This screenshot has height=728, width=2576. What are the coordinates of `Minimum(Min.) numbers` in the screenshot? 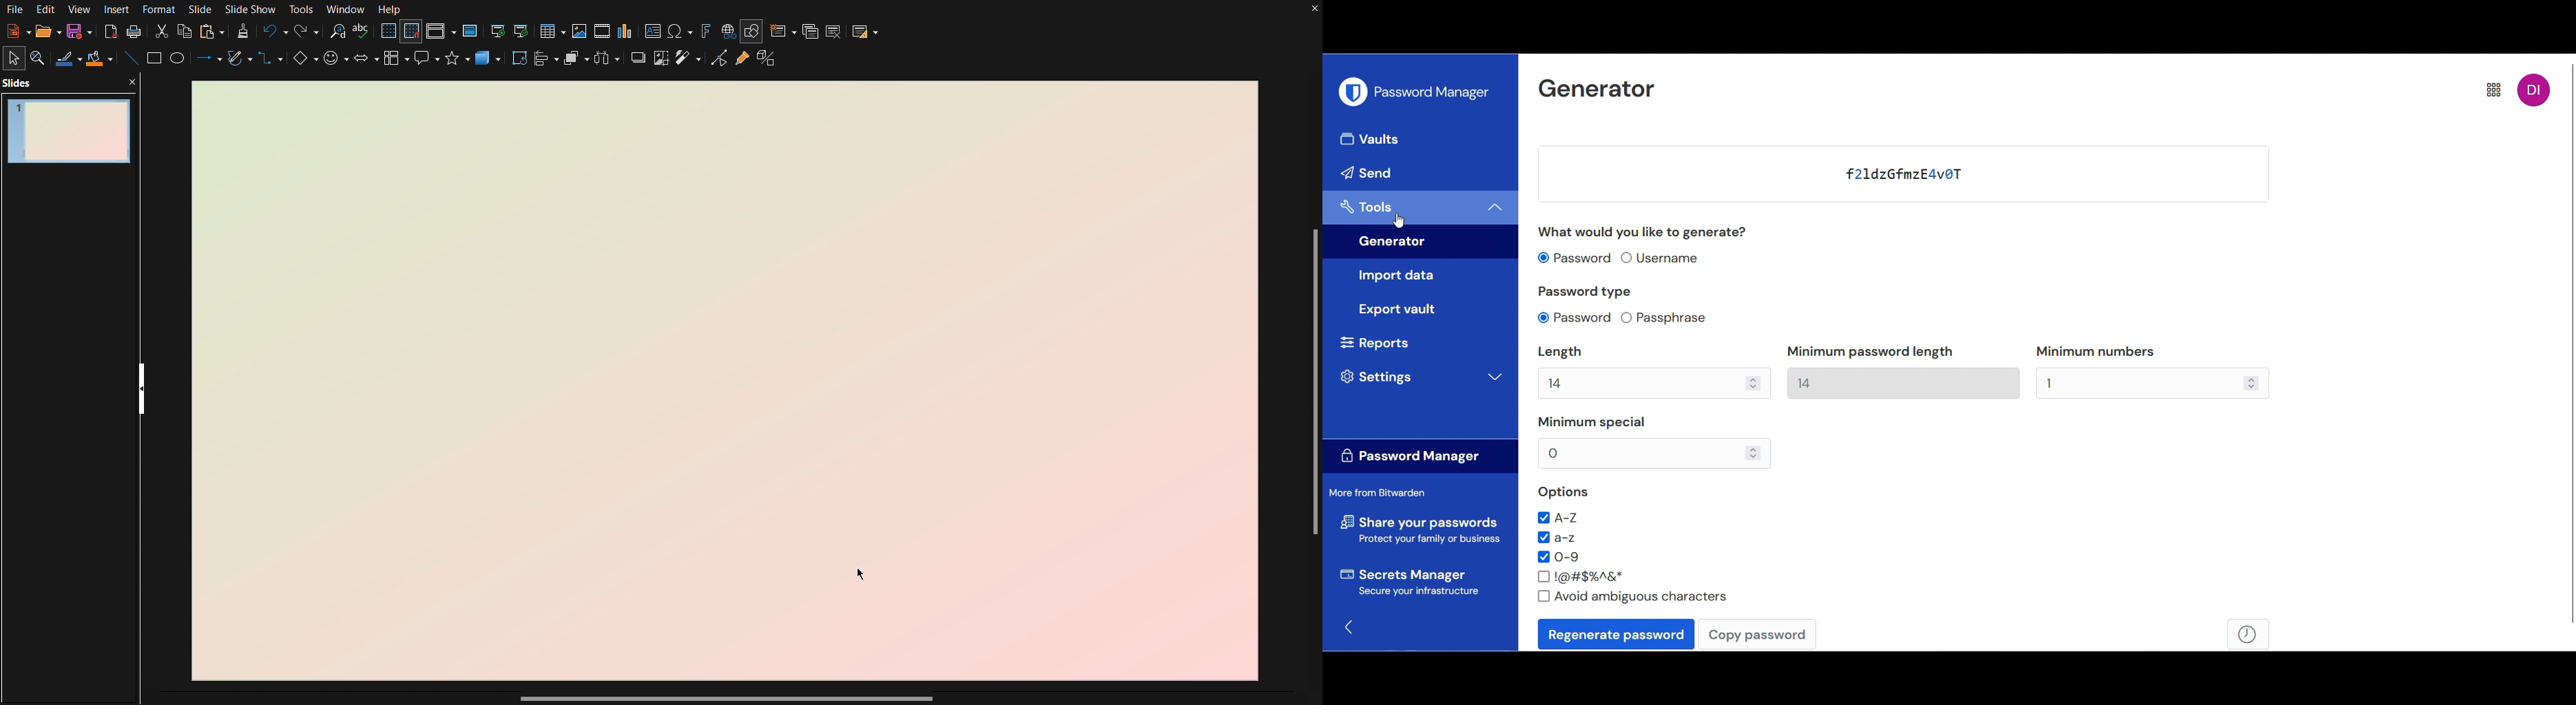 It's located at (2096, 351).